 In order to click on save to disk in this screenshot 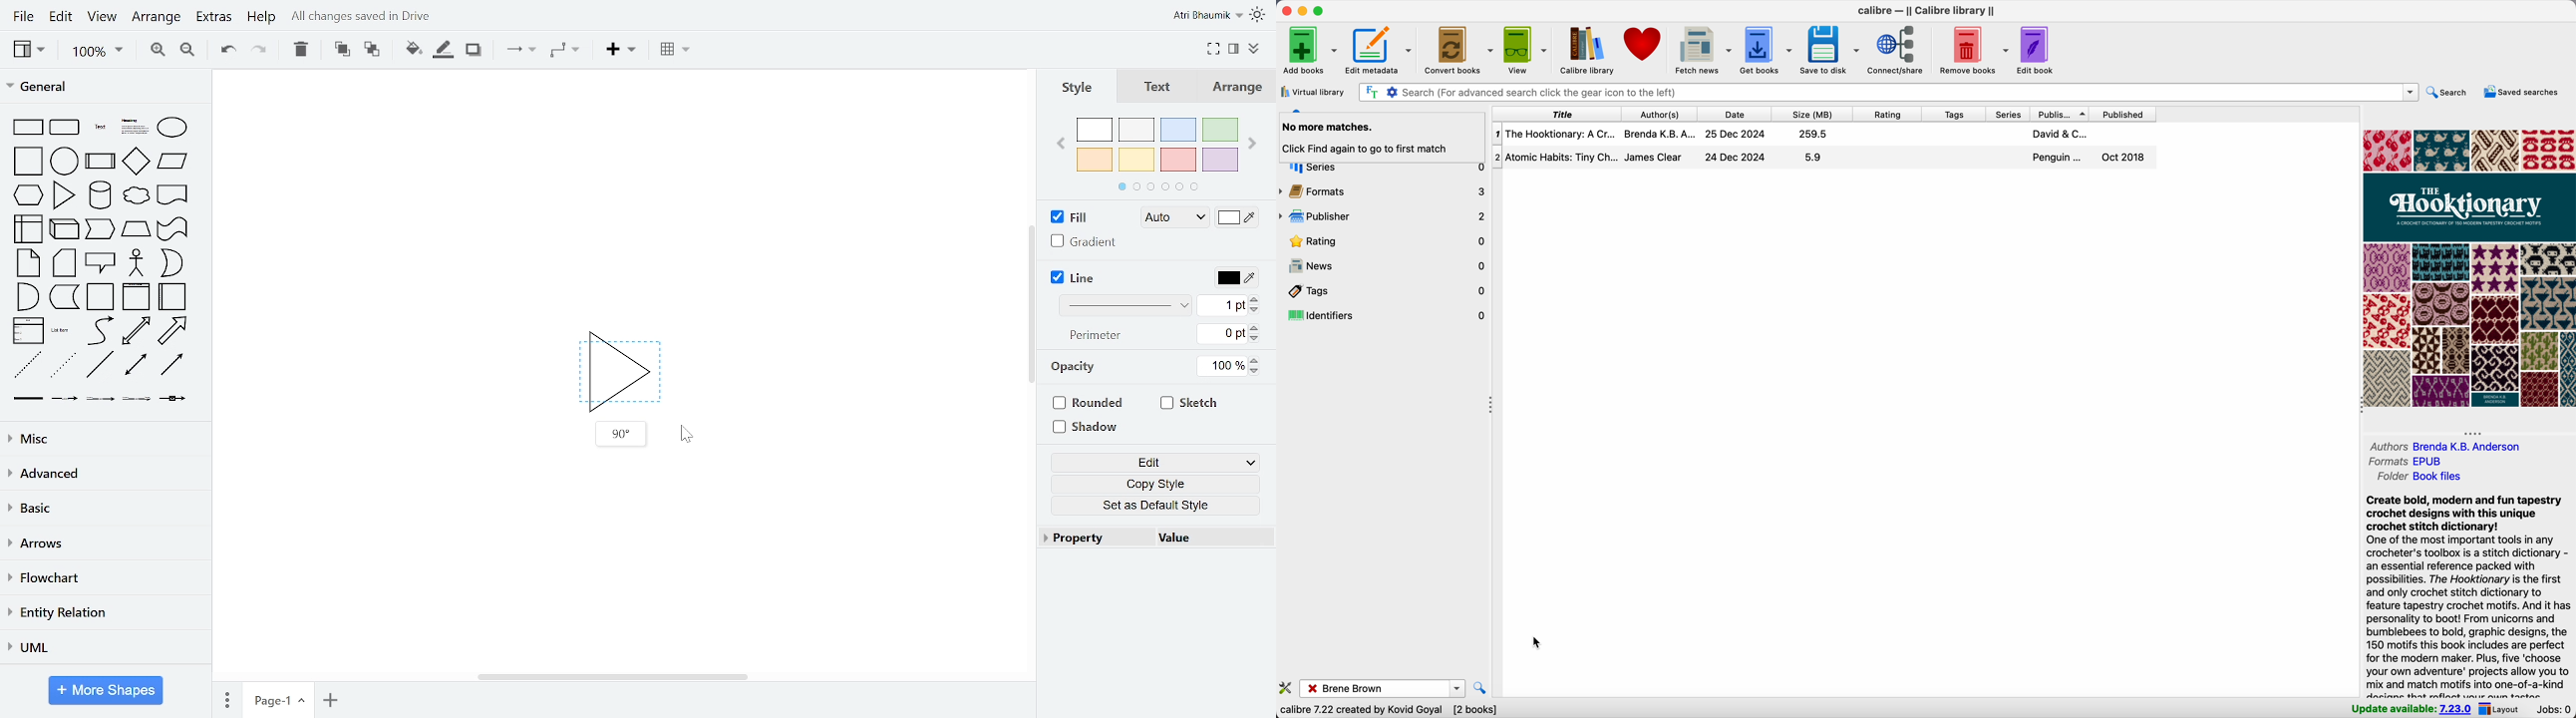, I will do `click(1832, 50)`.